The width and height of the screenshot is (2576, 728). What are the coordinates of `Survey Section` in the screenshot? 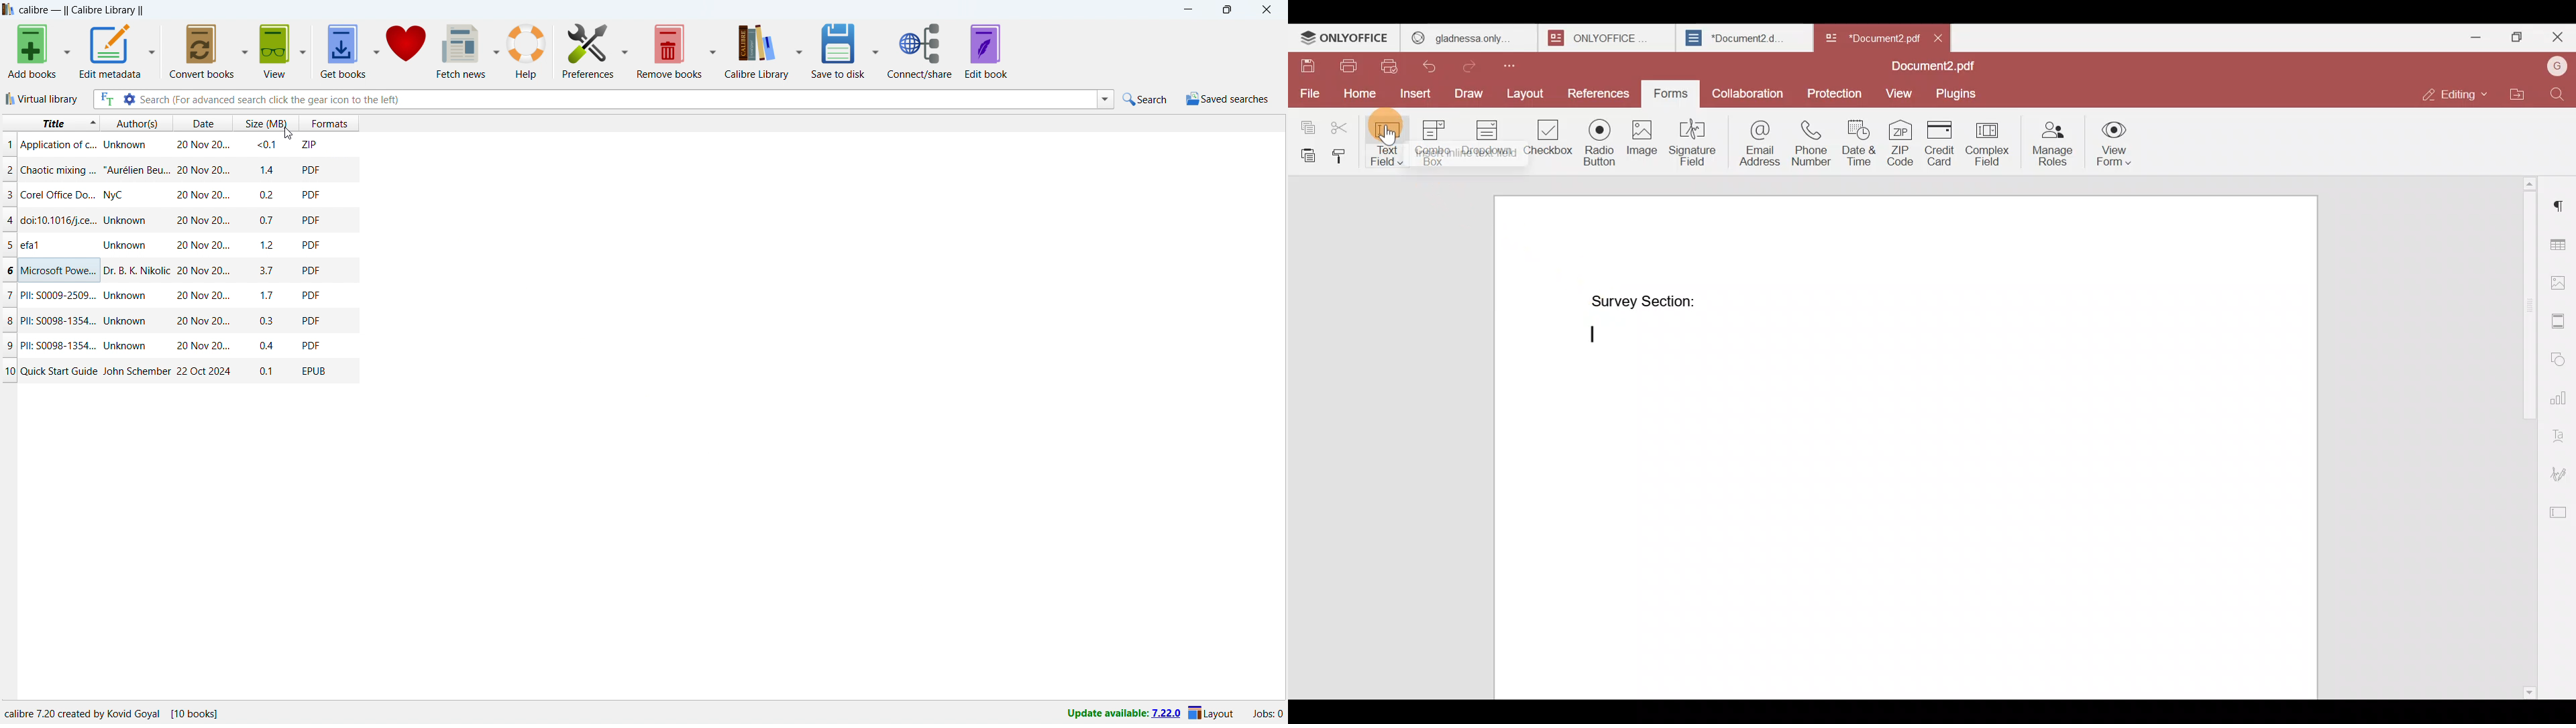 It's located at (1644, 302).